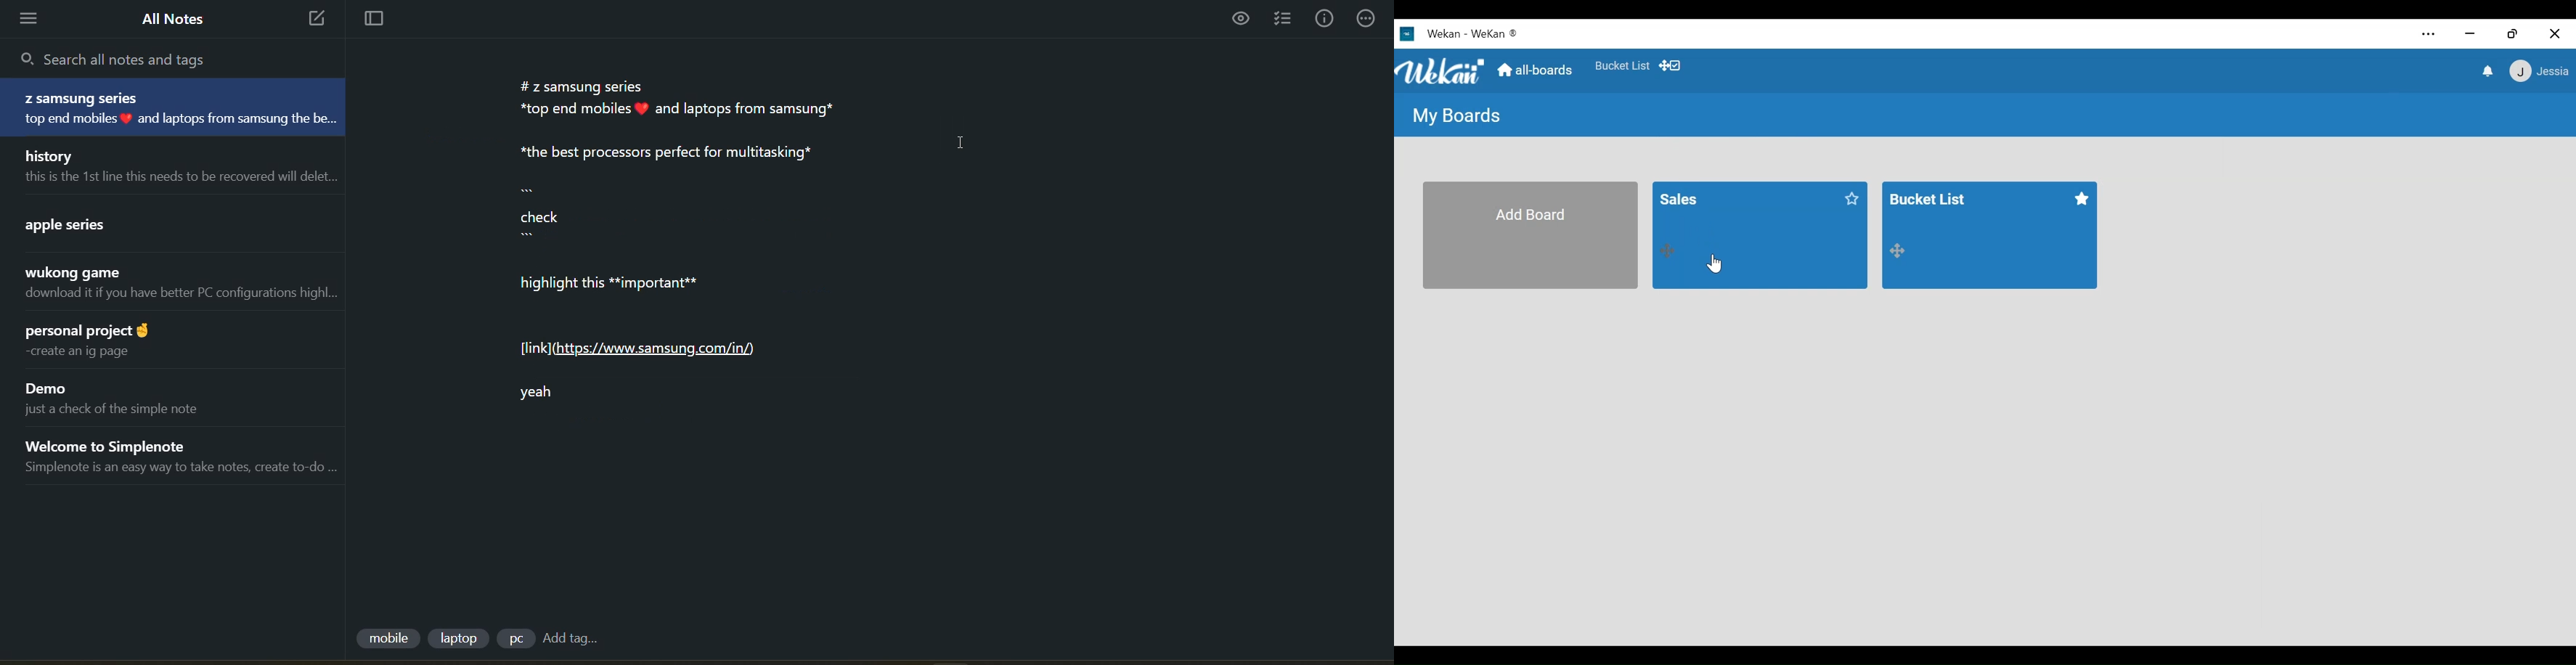 The image size is (2576, 672). I want to click on note title and preview, so click(161, 222).